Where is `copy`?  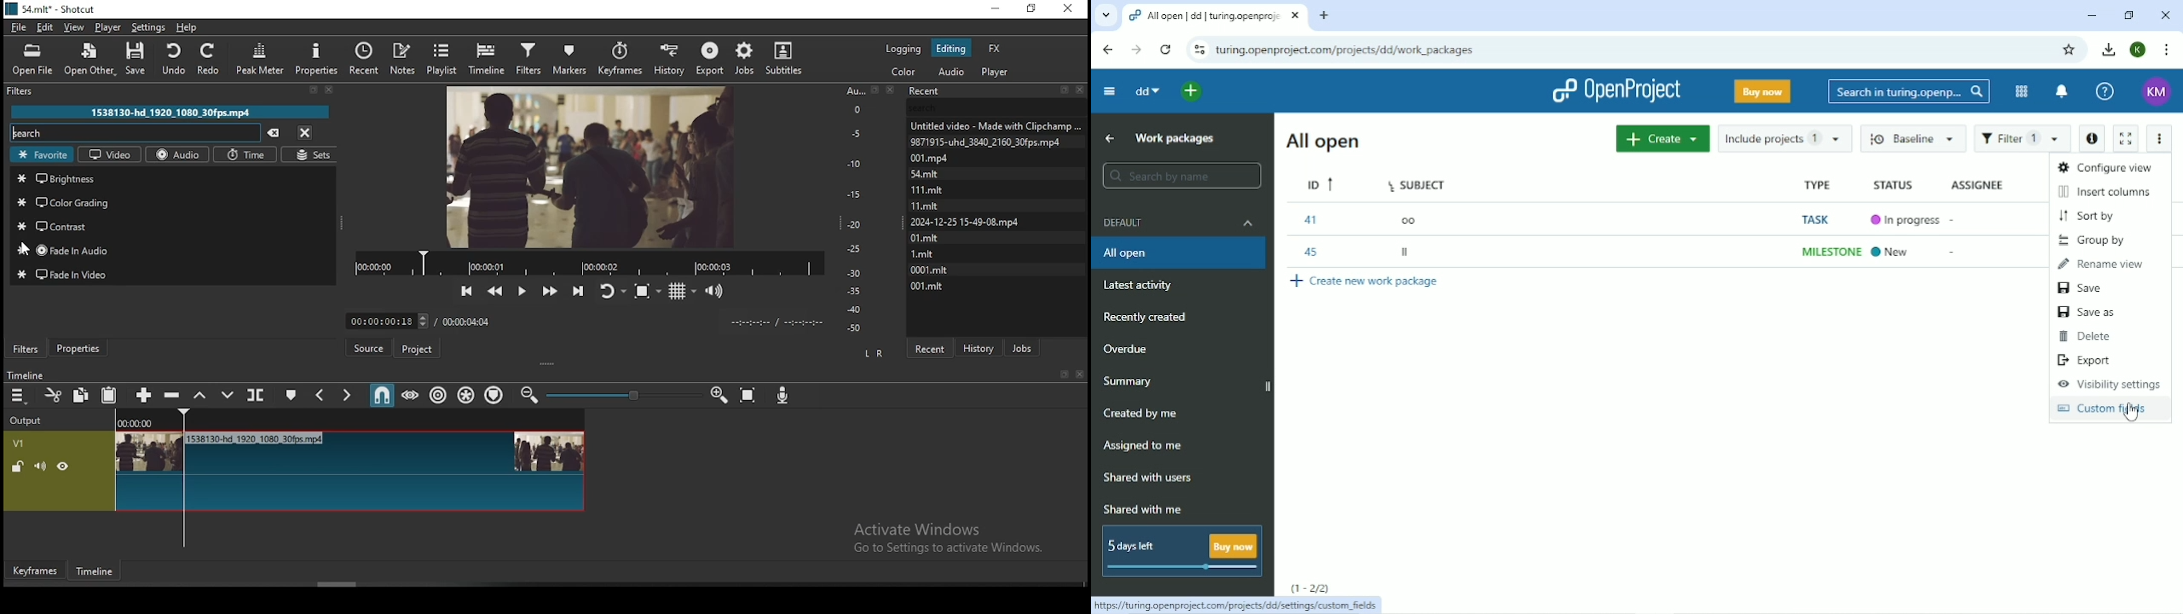 copy is located at coordinates (82, 396).